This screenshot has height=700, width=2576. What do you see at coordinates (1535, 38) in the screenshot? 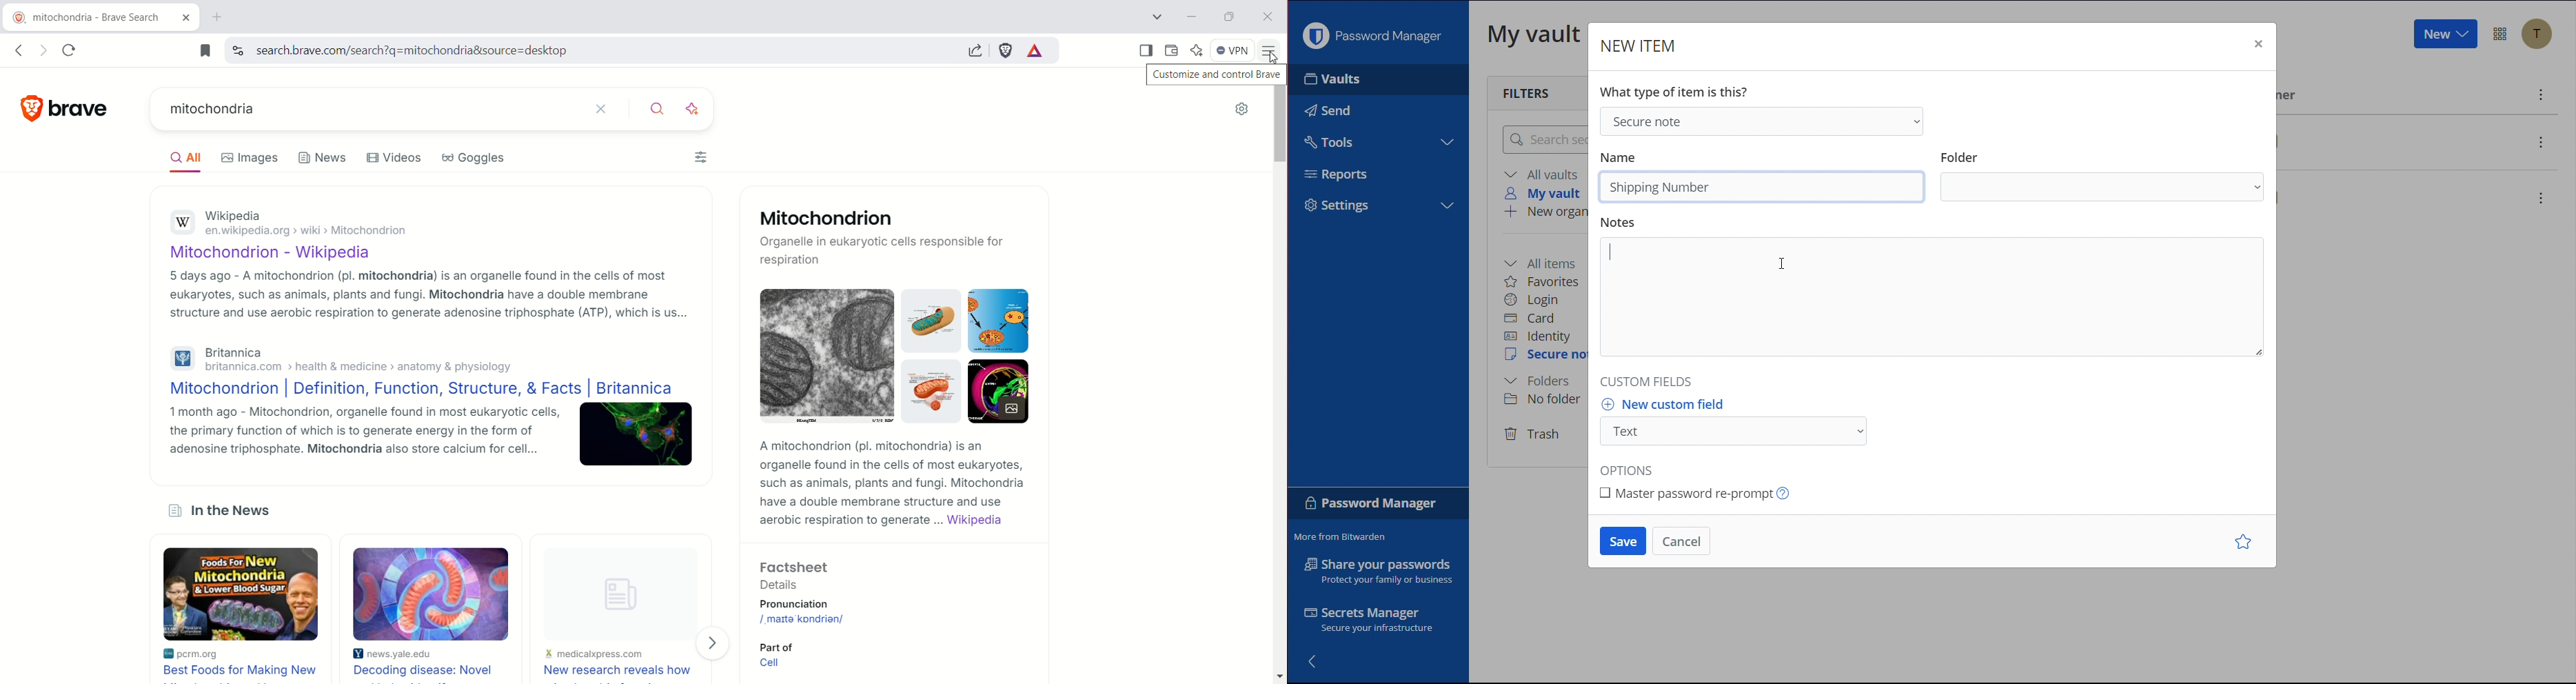
I see `My vault` at bounding box center [1535, 38].